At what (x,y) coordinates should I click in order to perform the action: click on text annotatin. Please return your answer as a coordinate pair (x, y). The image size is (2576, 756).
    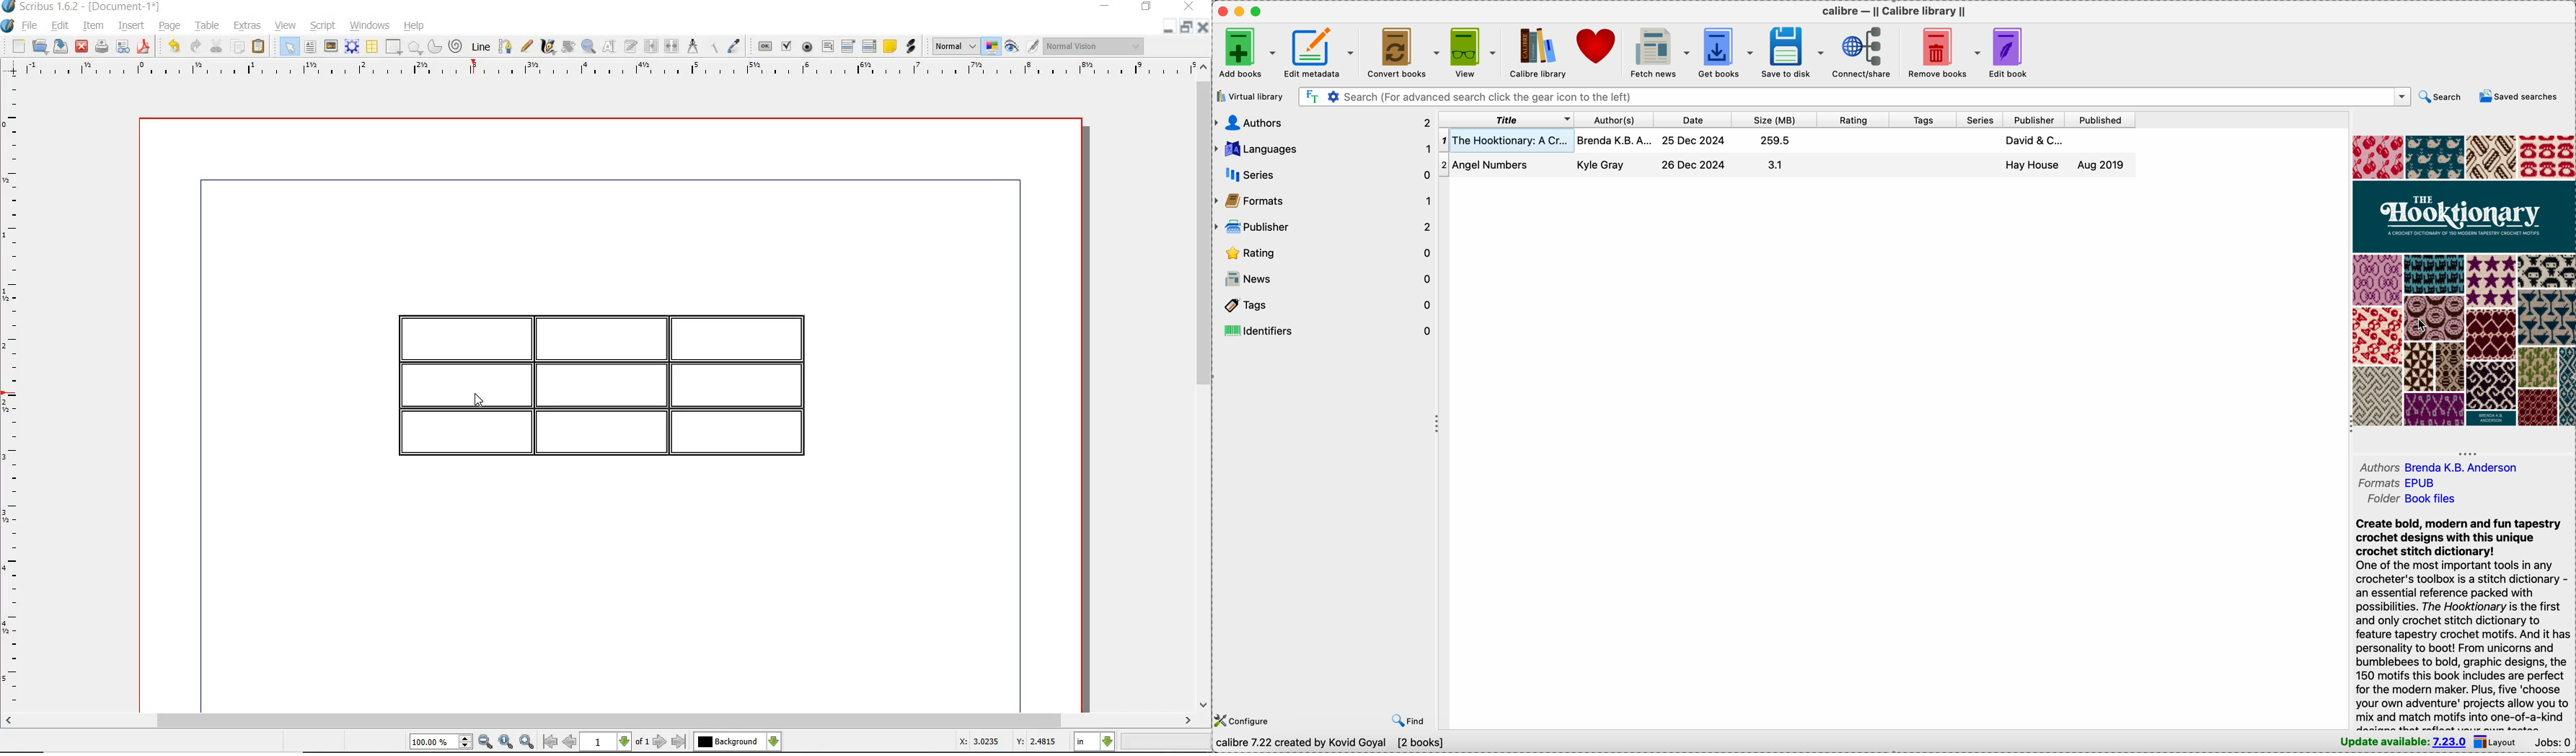
    Looking at the image, I should click on (890, 45).